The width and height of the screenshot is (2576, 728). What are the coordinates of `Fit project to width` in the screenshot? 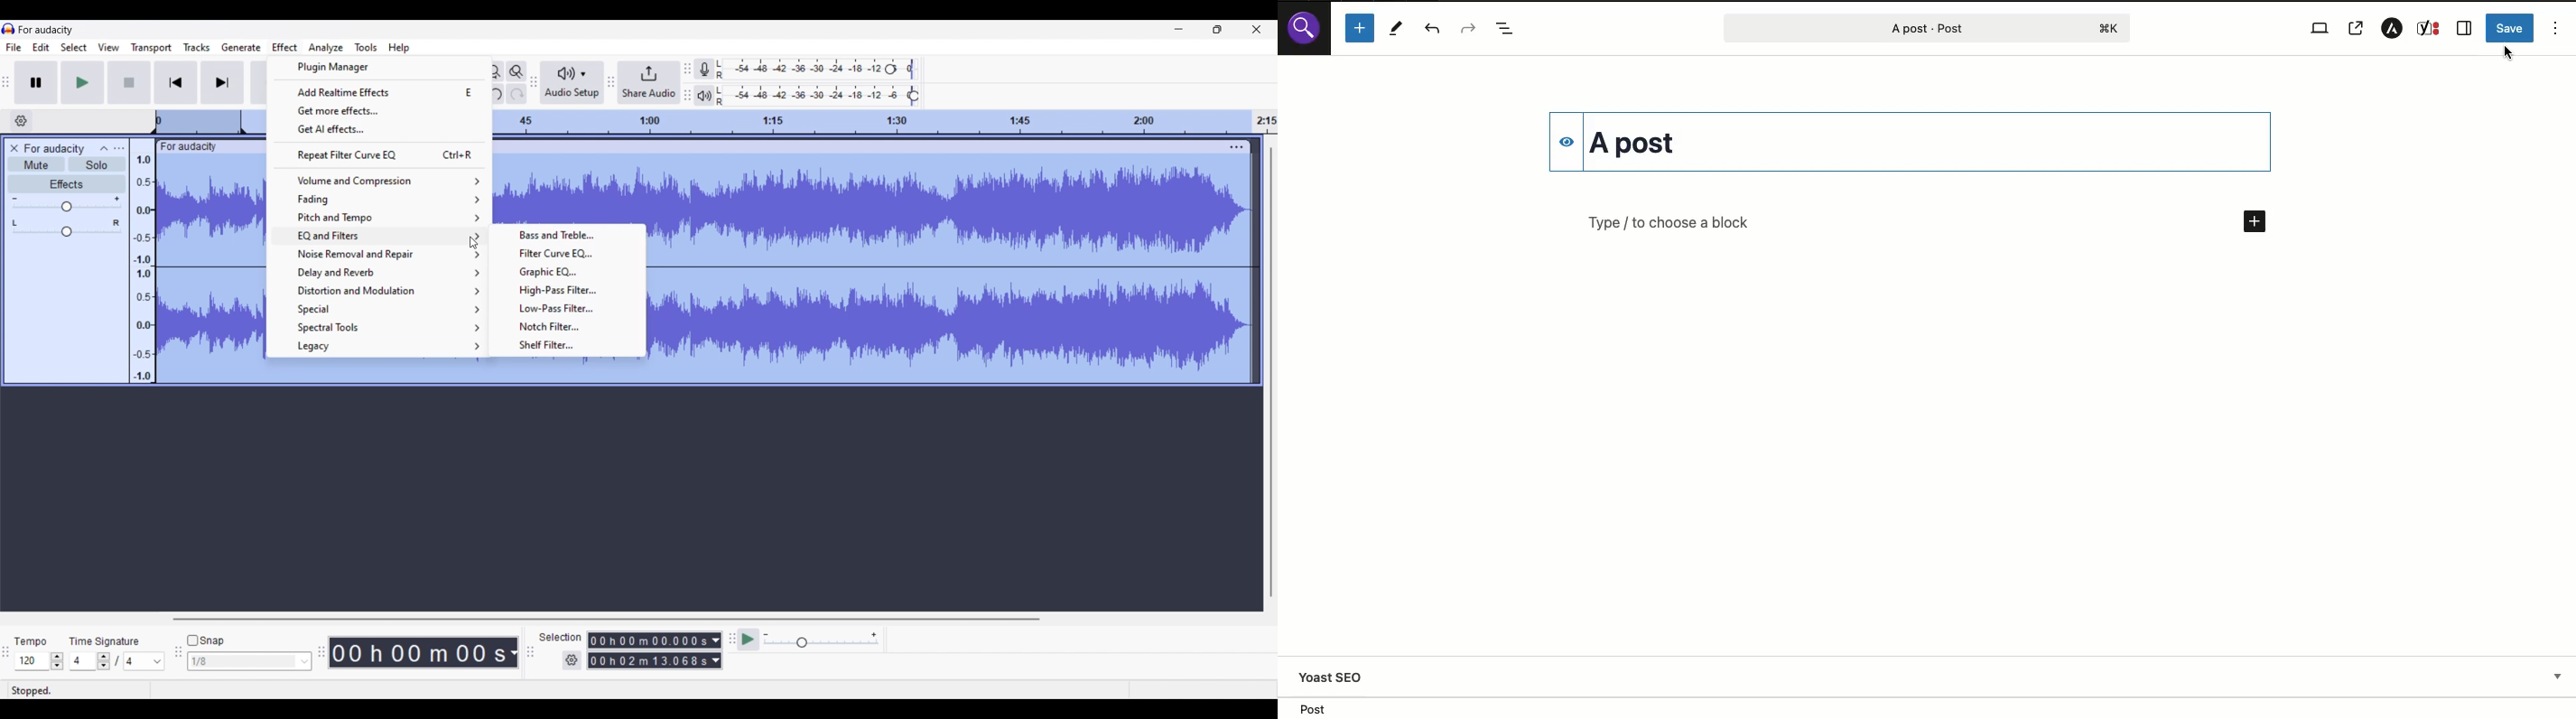 It's located at (494, 72).